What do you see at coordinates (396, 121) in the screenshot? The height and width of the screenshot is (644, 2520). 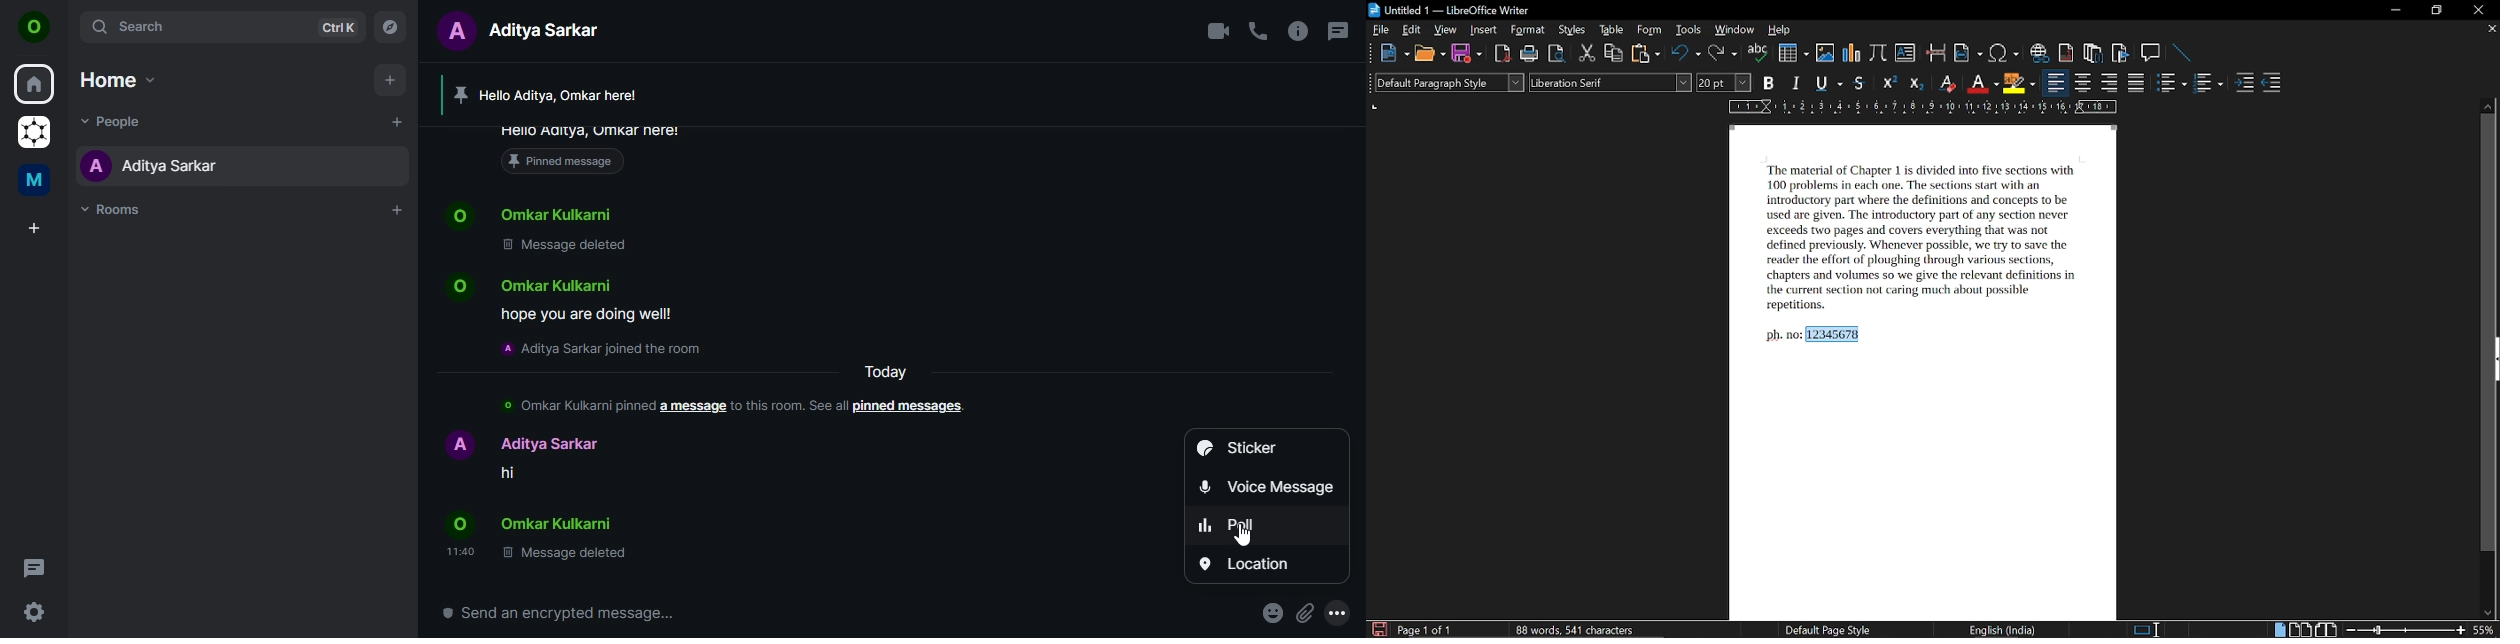 I see `add` at bounding box center [396, 121].